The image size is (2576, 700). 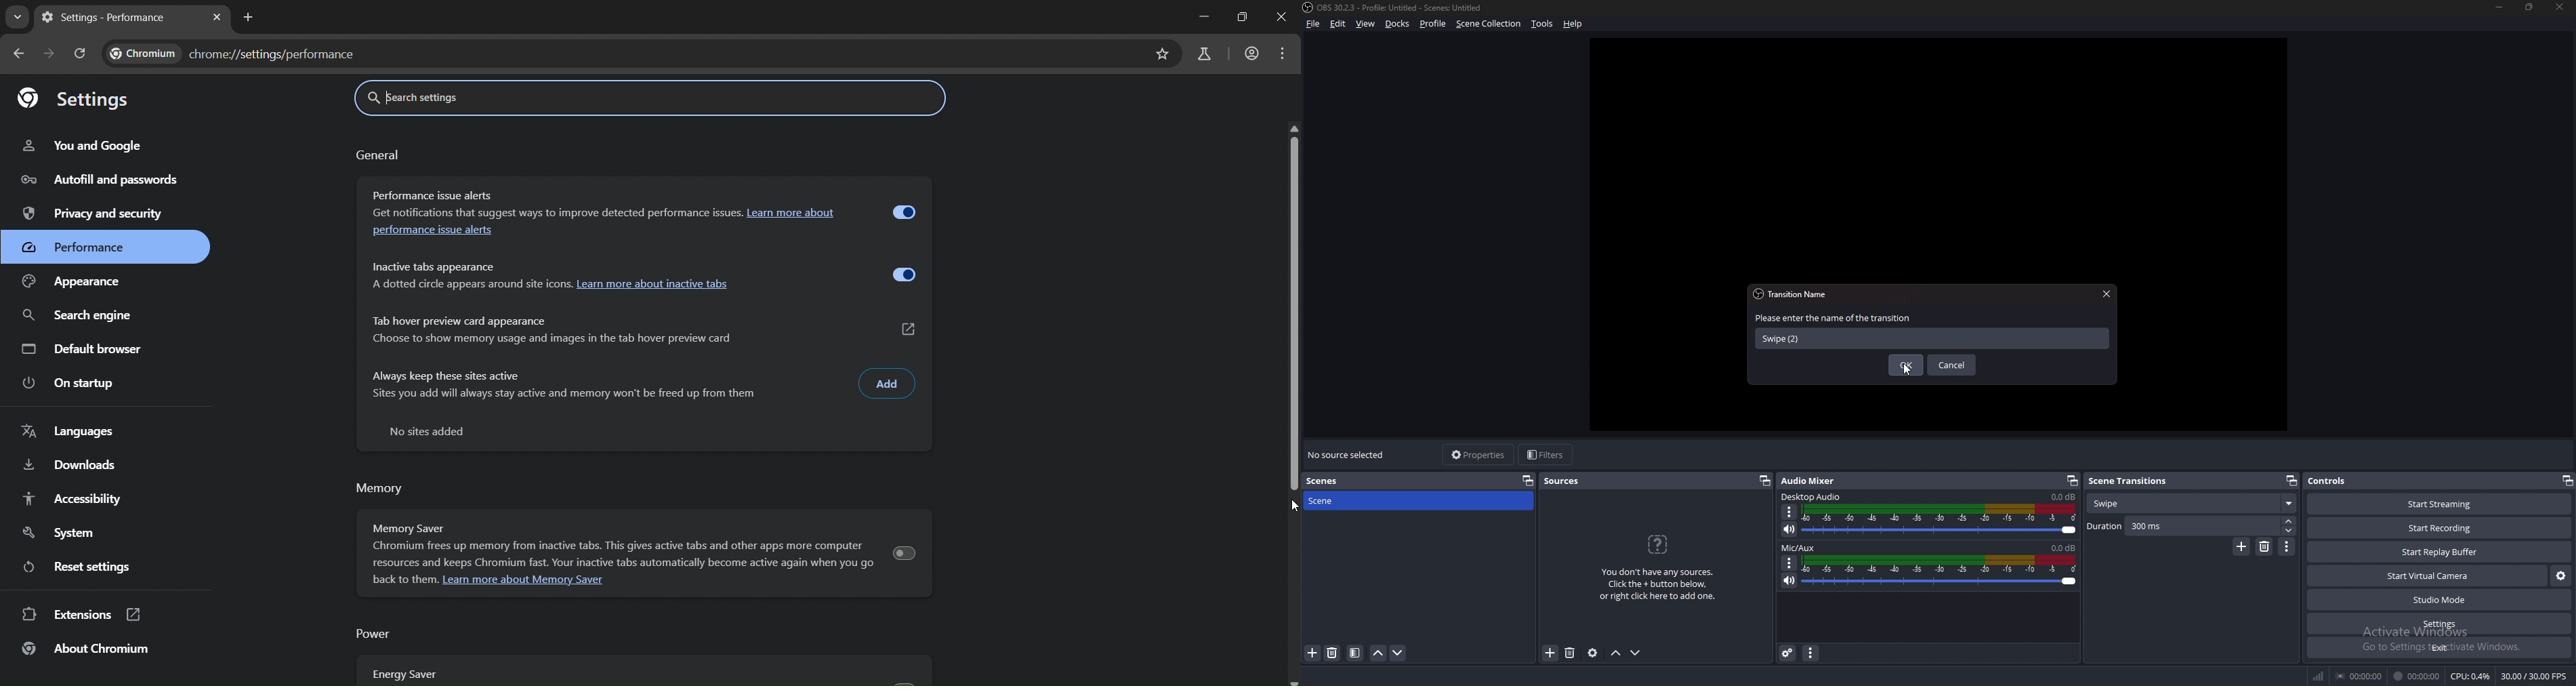 I want to click on start streaming, so click(x=2440, y=505).